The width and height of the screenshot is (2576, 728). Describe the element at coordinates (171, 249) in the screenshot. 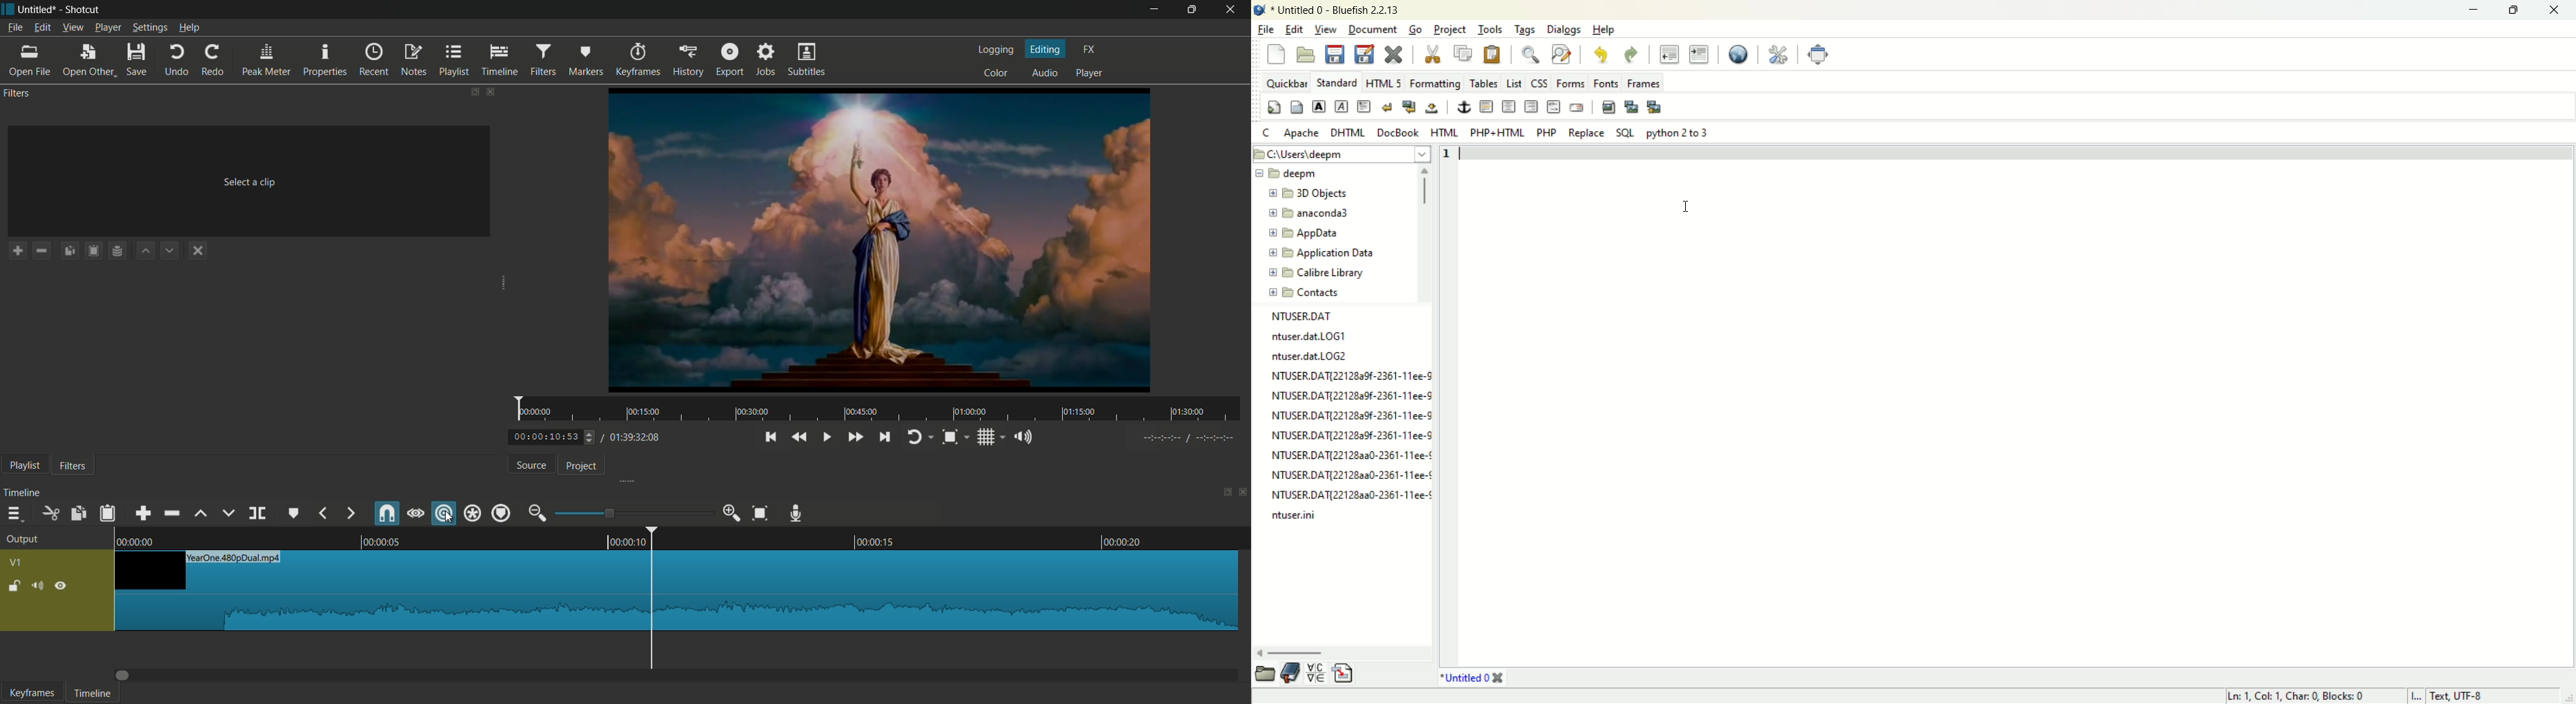

I see `move filter down` at that location.